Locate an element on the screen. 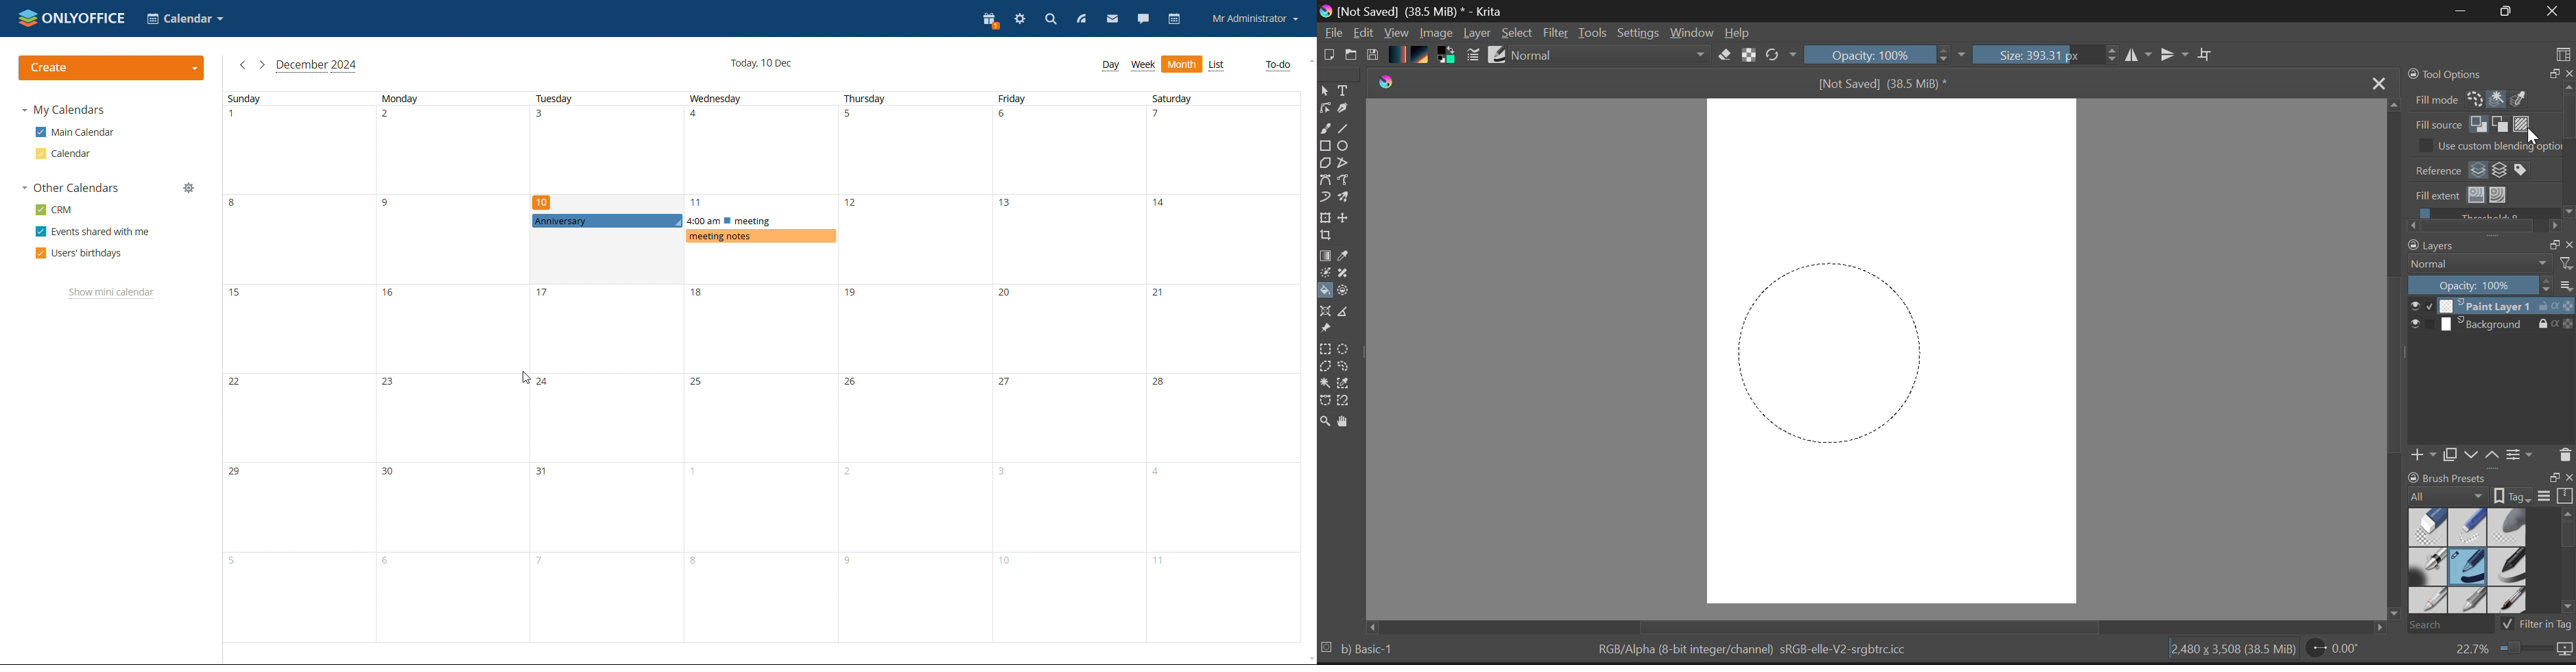 Image resolution: width=2576 pixels, height=672 pixels. Assistant Tool is located at coordinates (1327, 310).